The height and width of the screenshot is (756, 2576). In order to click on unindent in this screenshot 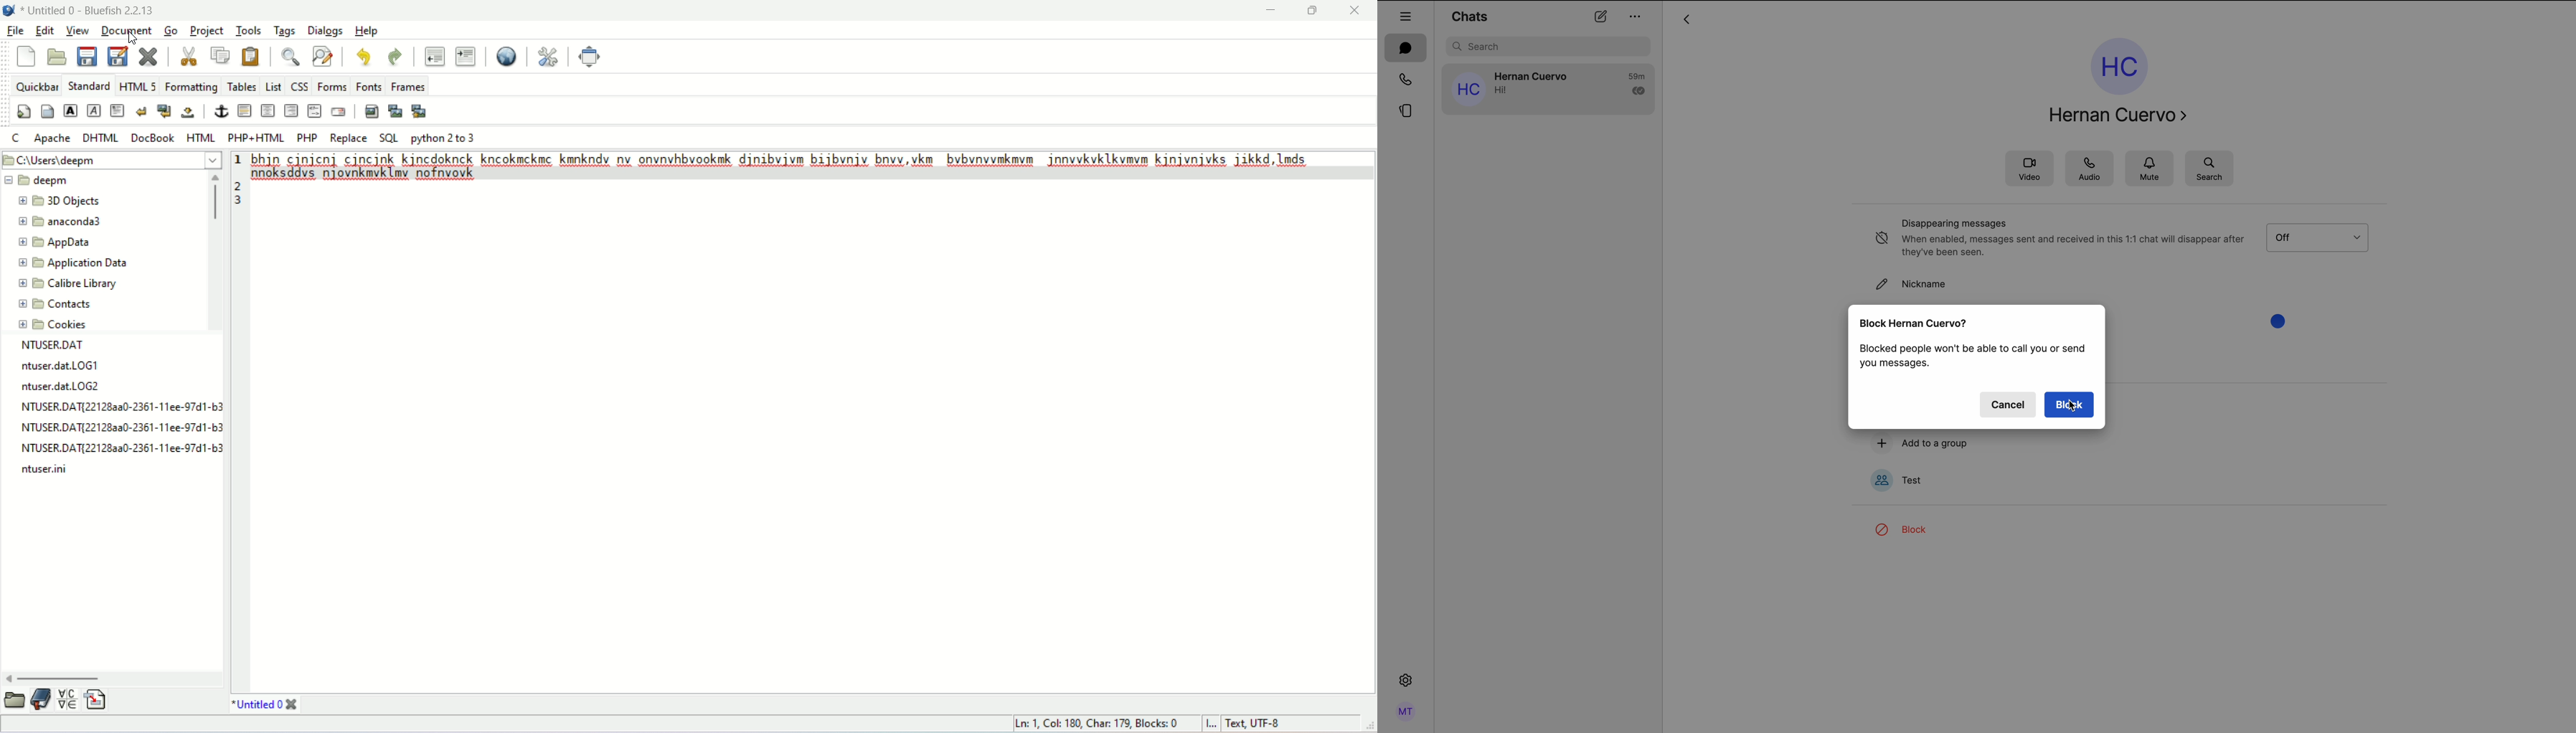, I will do `click(435, 55)`.